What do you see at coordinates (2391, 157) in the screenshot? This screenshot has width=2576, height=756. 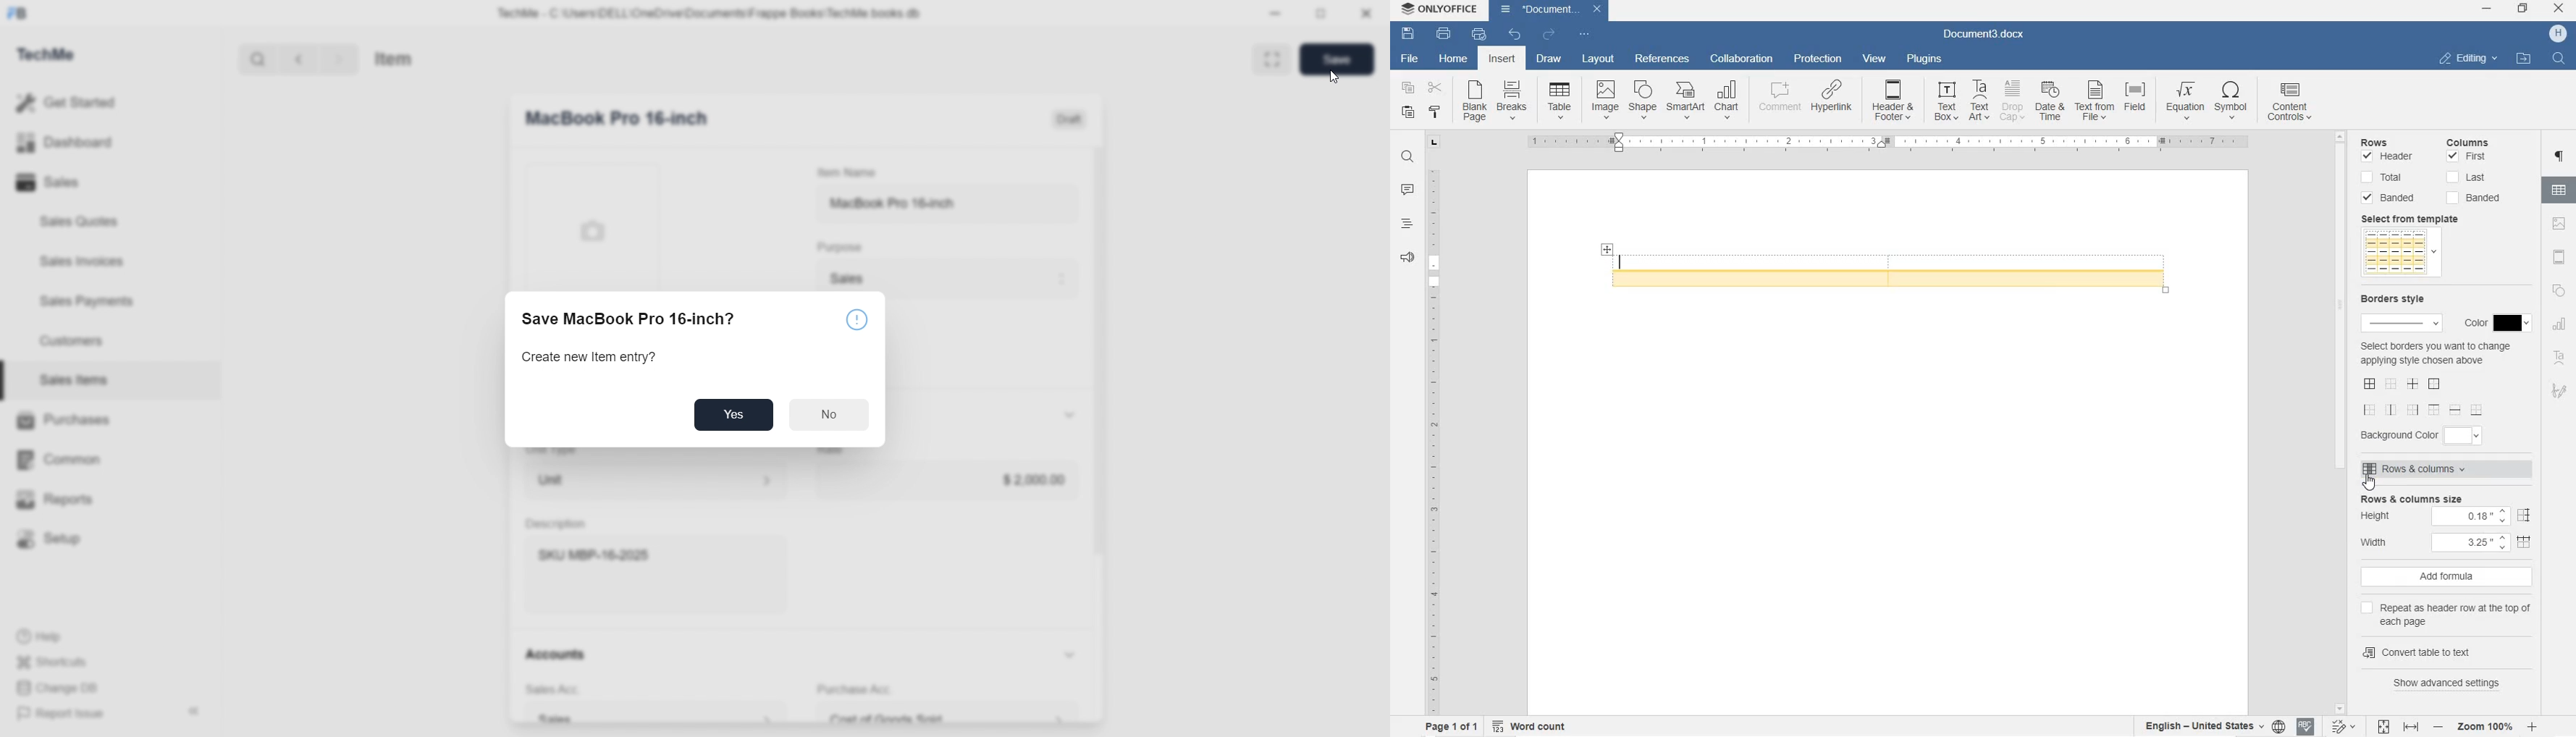 I see `Header` at bounding box center [2391, 157].